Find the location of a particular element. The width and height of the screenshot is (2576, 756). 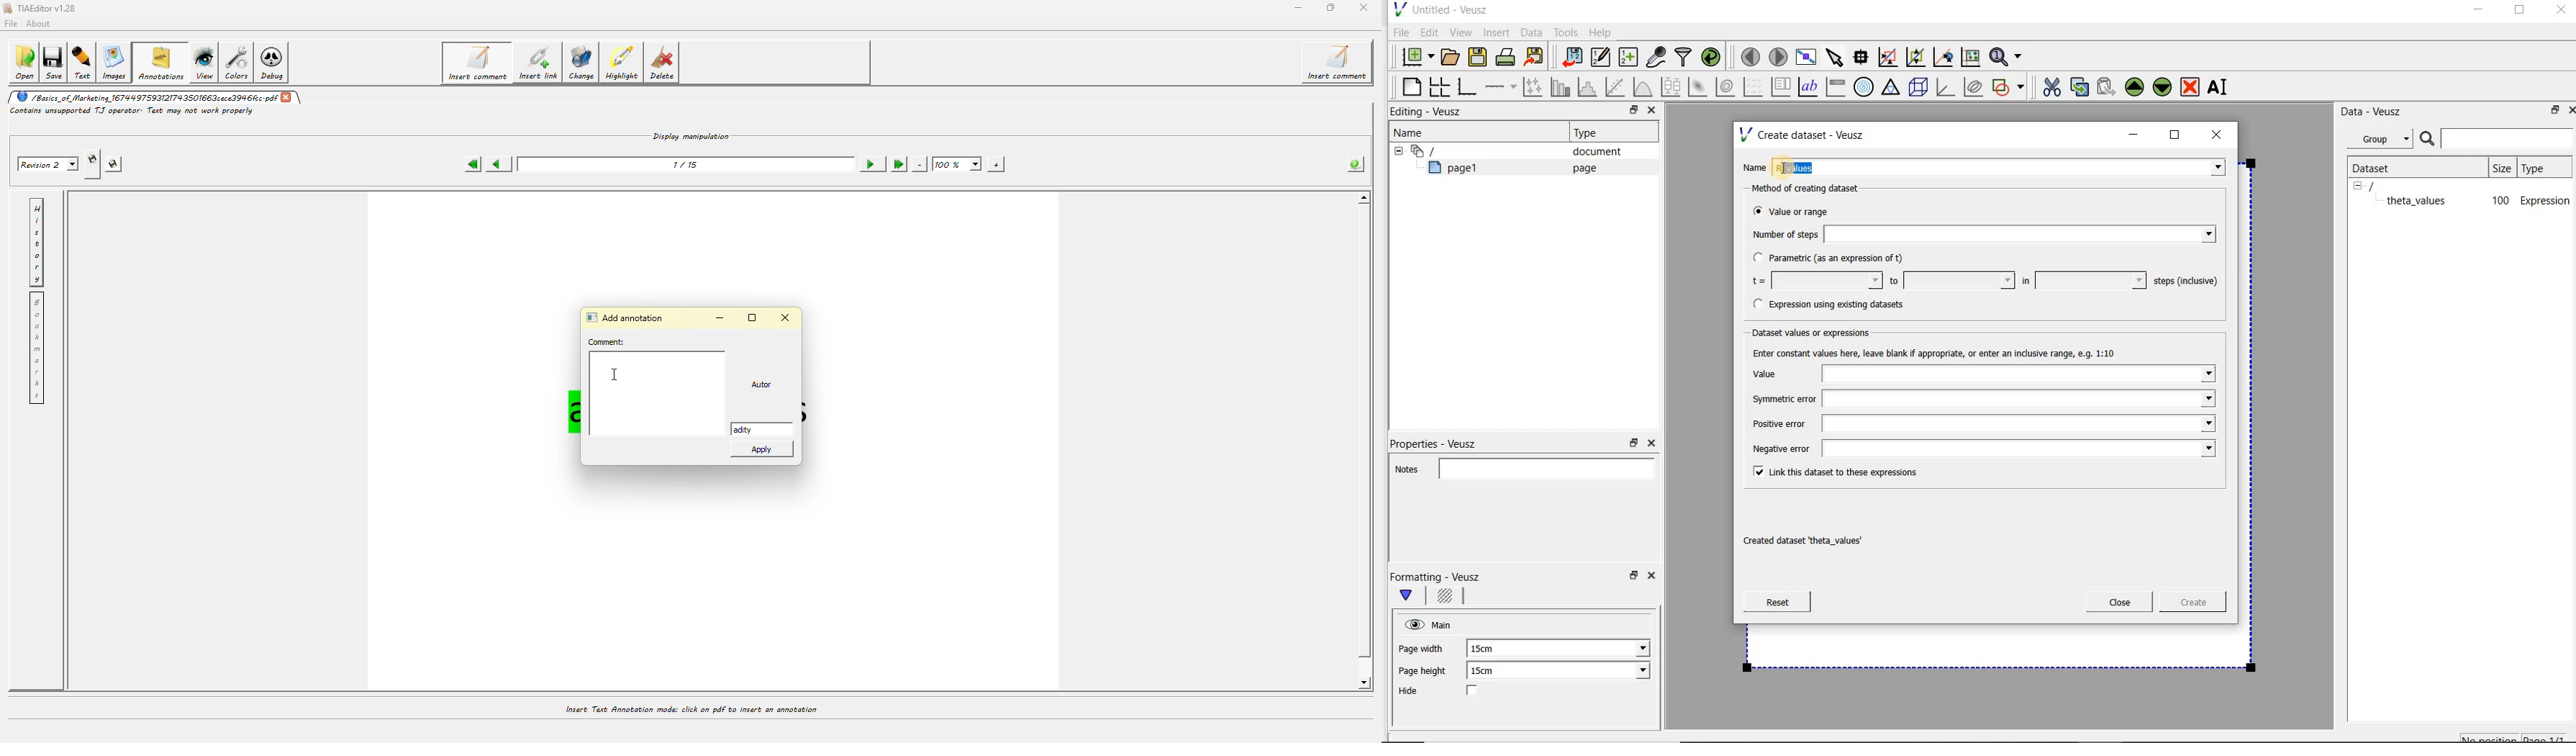

Cursor is located at coordinates (1801, 164).